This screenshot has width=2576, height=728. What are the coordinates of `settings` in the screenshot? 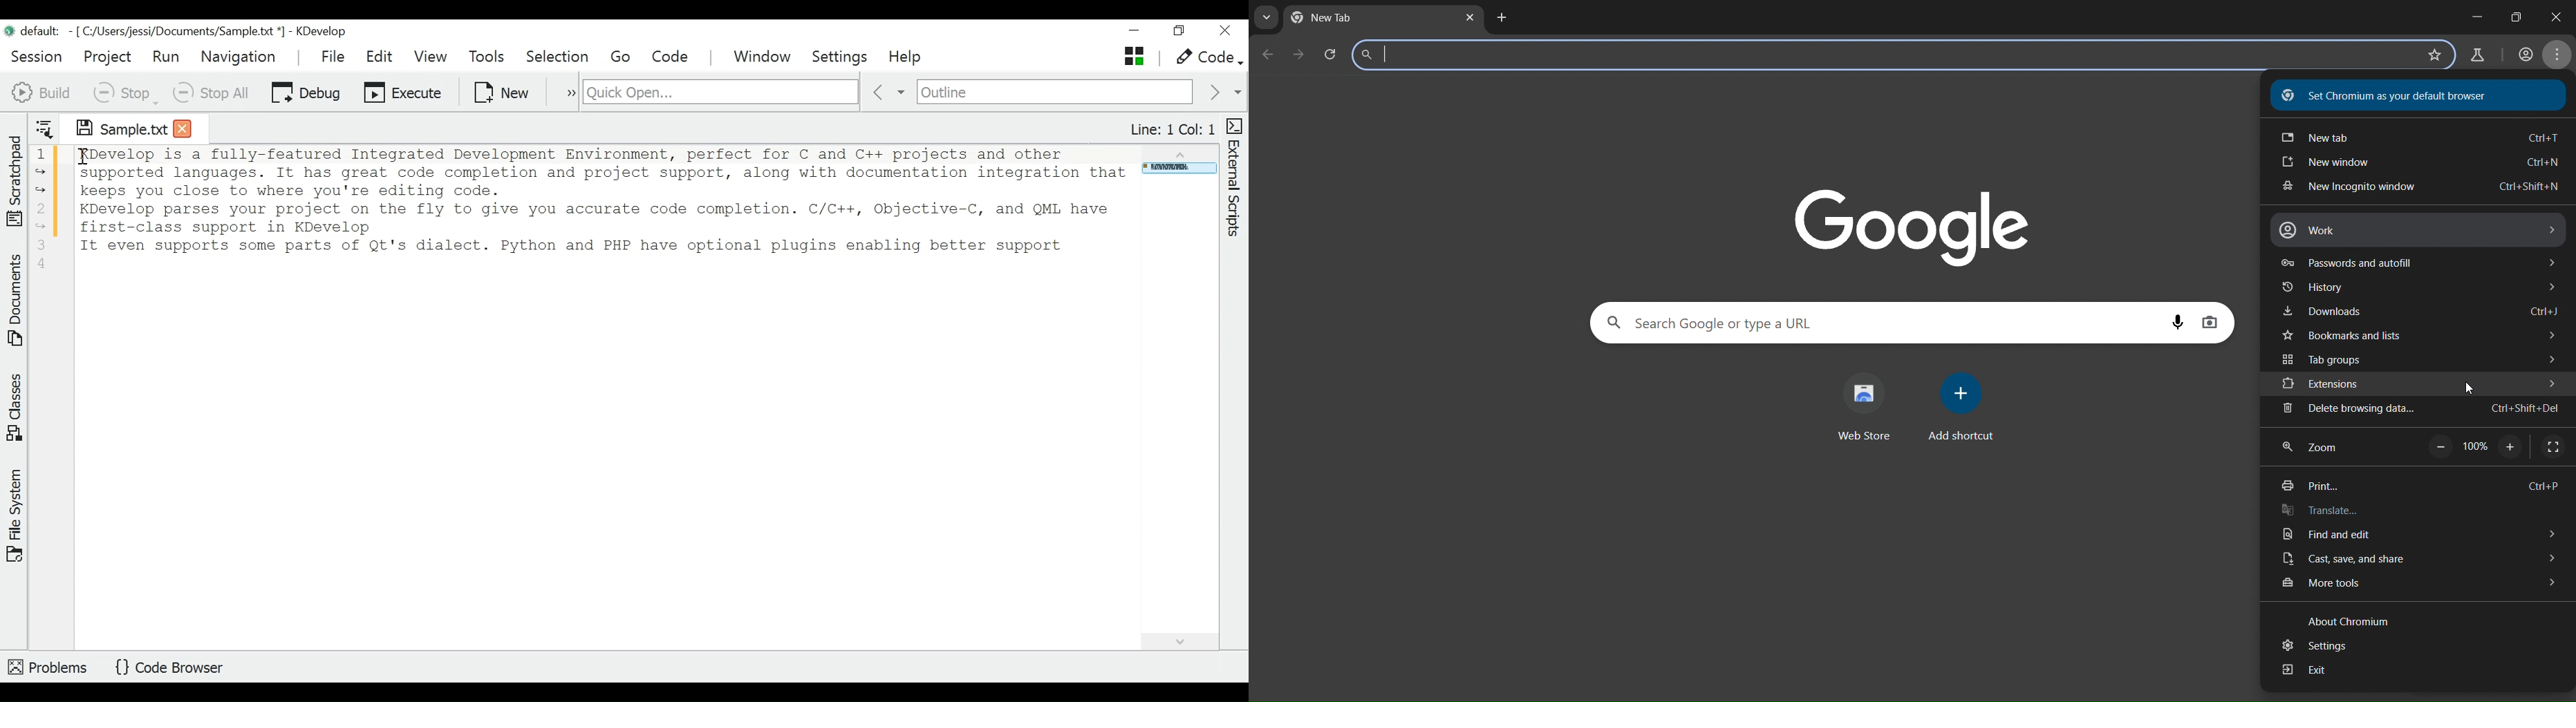 It's located at (2318, 647).